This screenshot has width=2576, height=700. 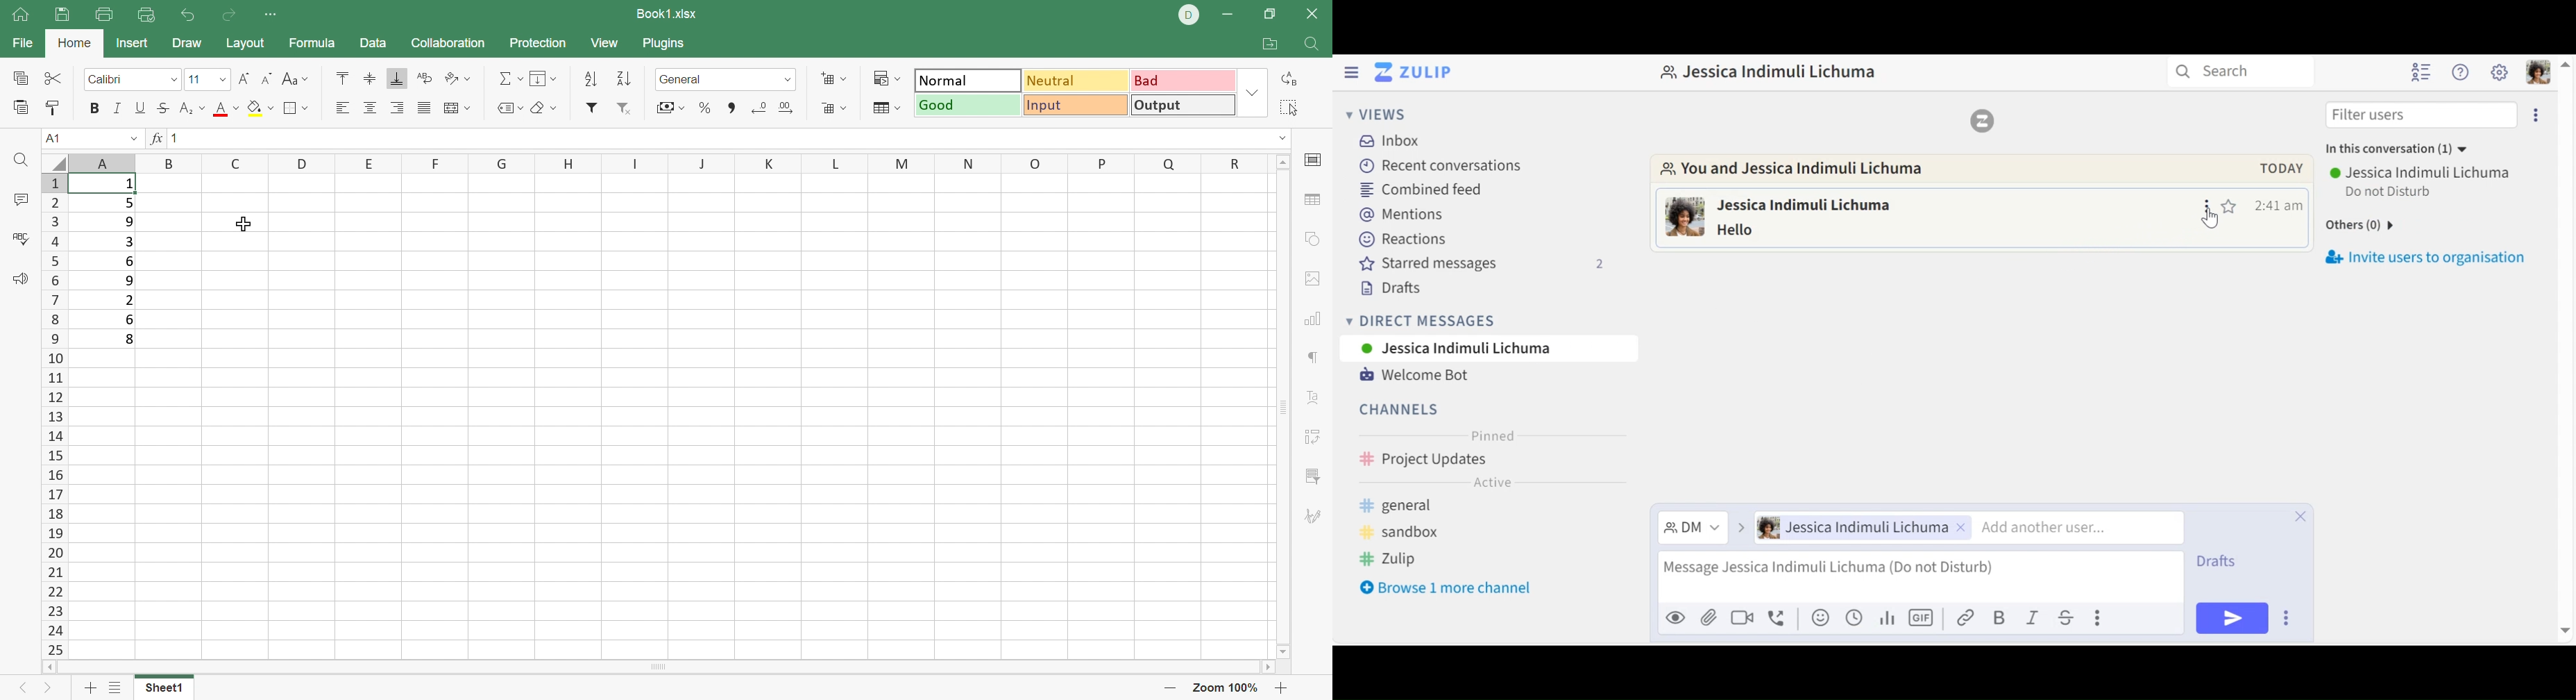 What do you see at coordinates (1225, 688) in the screenshot?
I see `Zoom 100%` at bounding box center [1225, 688].